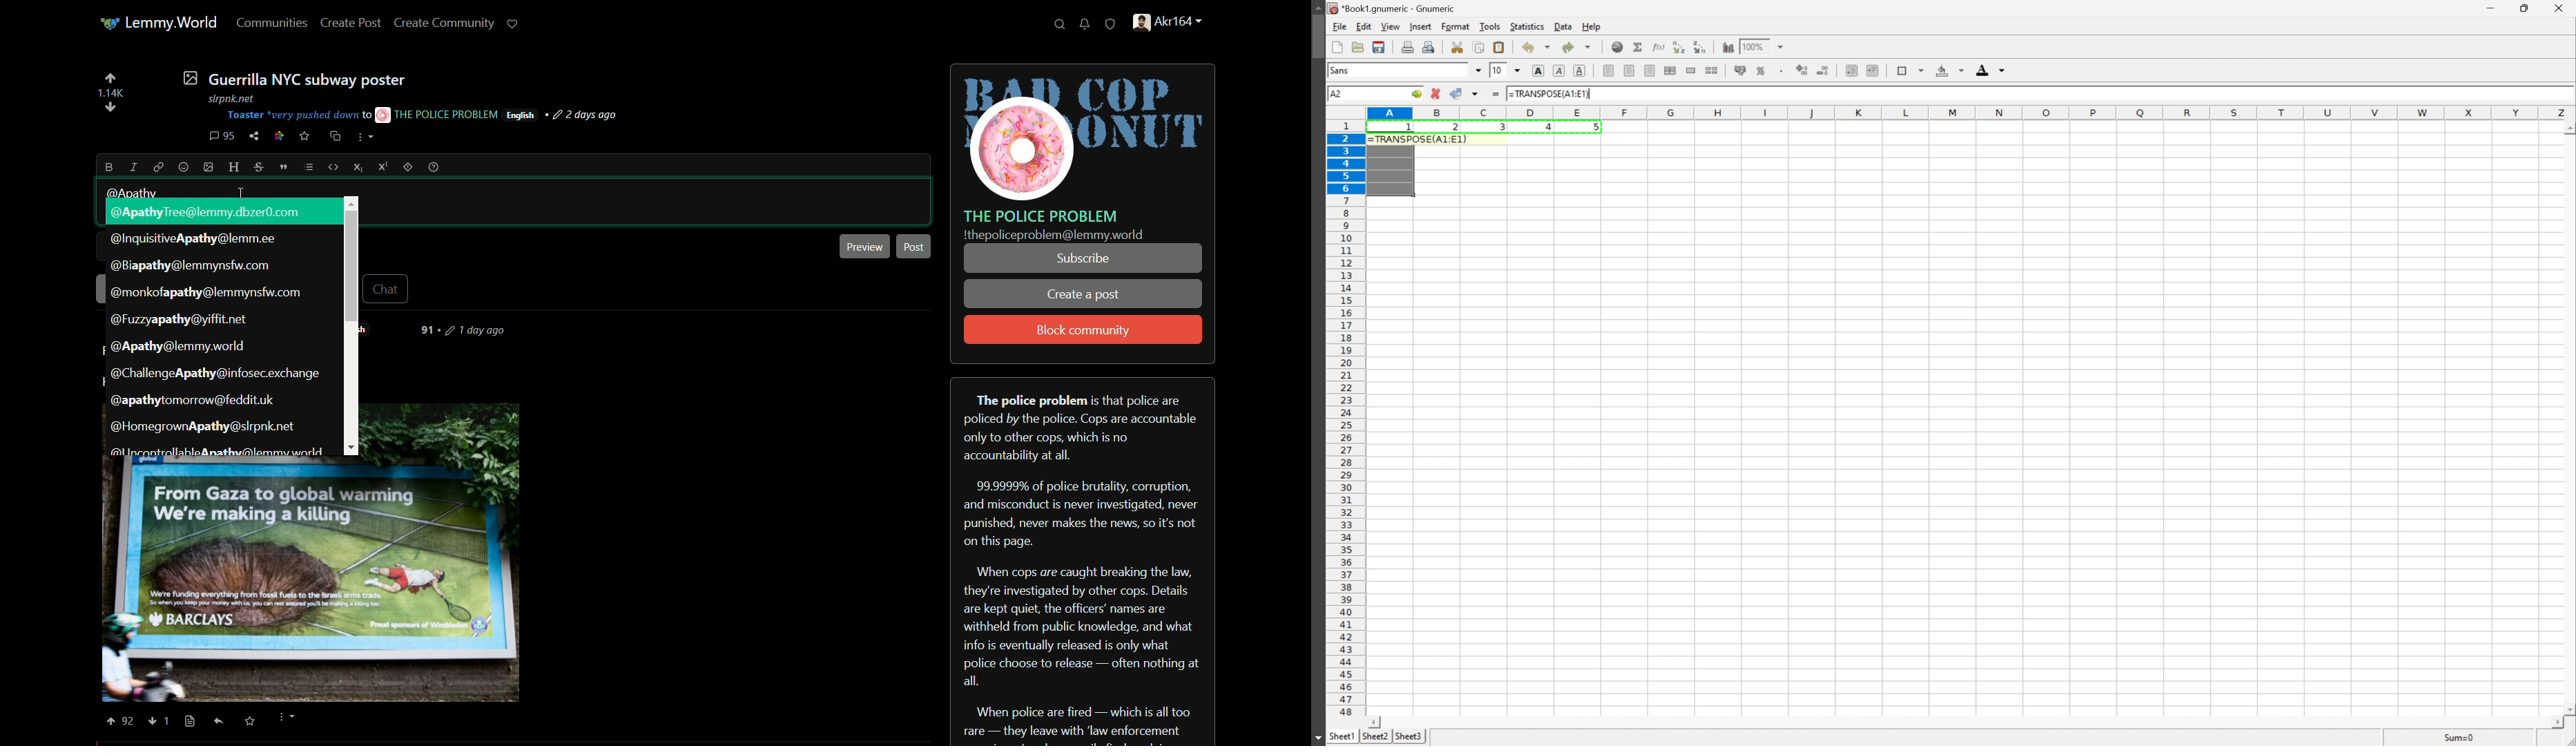 This screenshot has height=756, width=2576. What do you see at coordinates (160, 23) in the screenshot?
I see `lemmy world ` at bounding box center [160, 23].